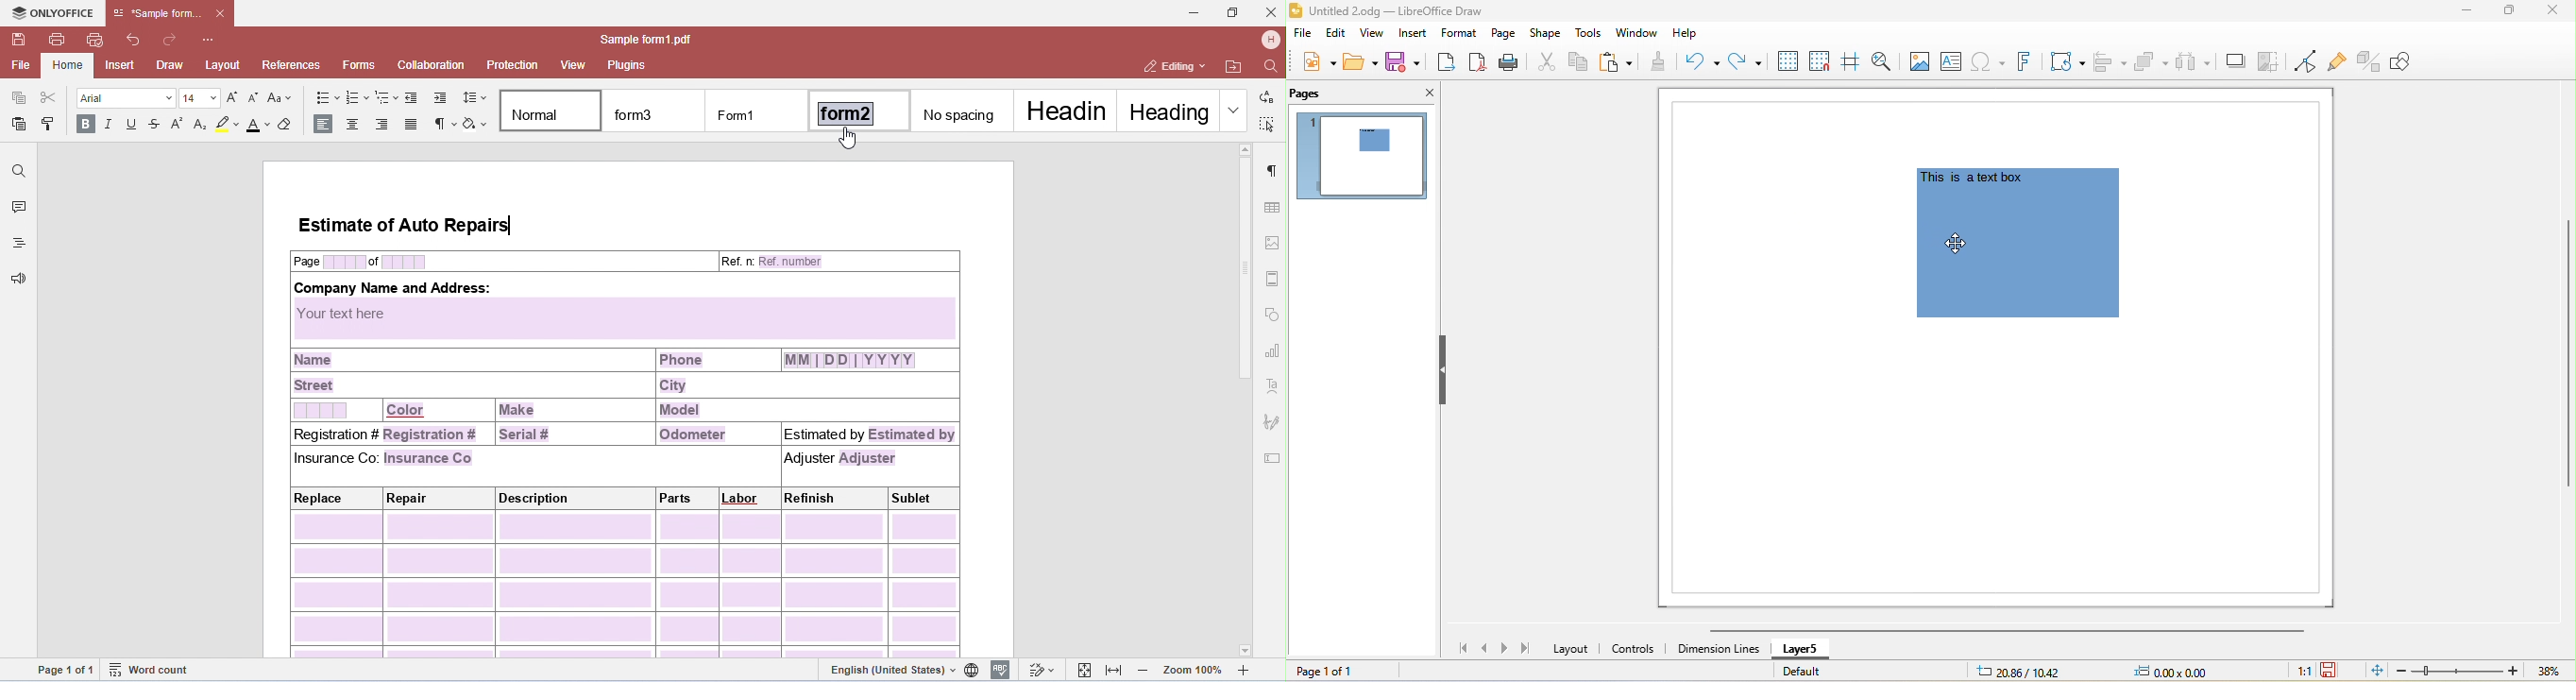 The width and height of the screenshot is (2576, 700). I want to click on controls, so click(1636, 647).